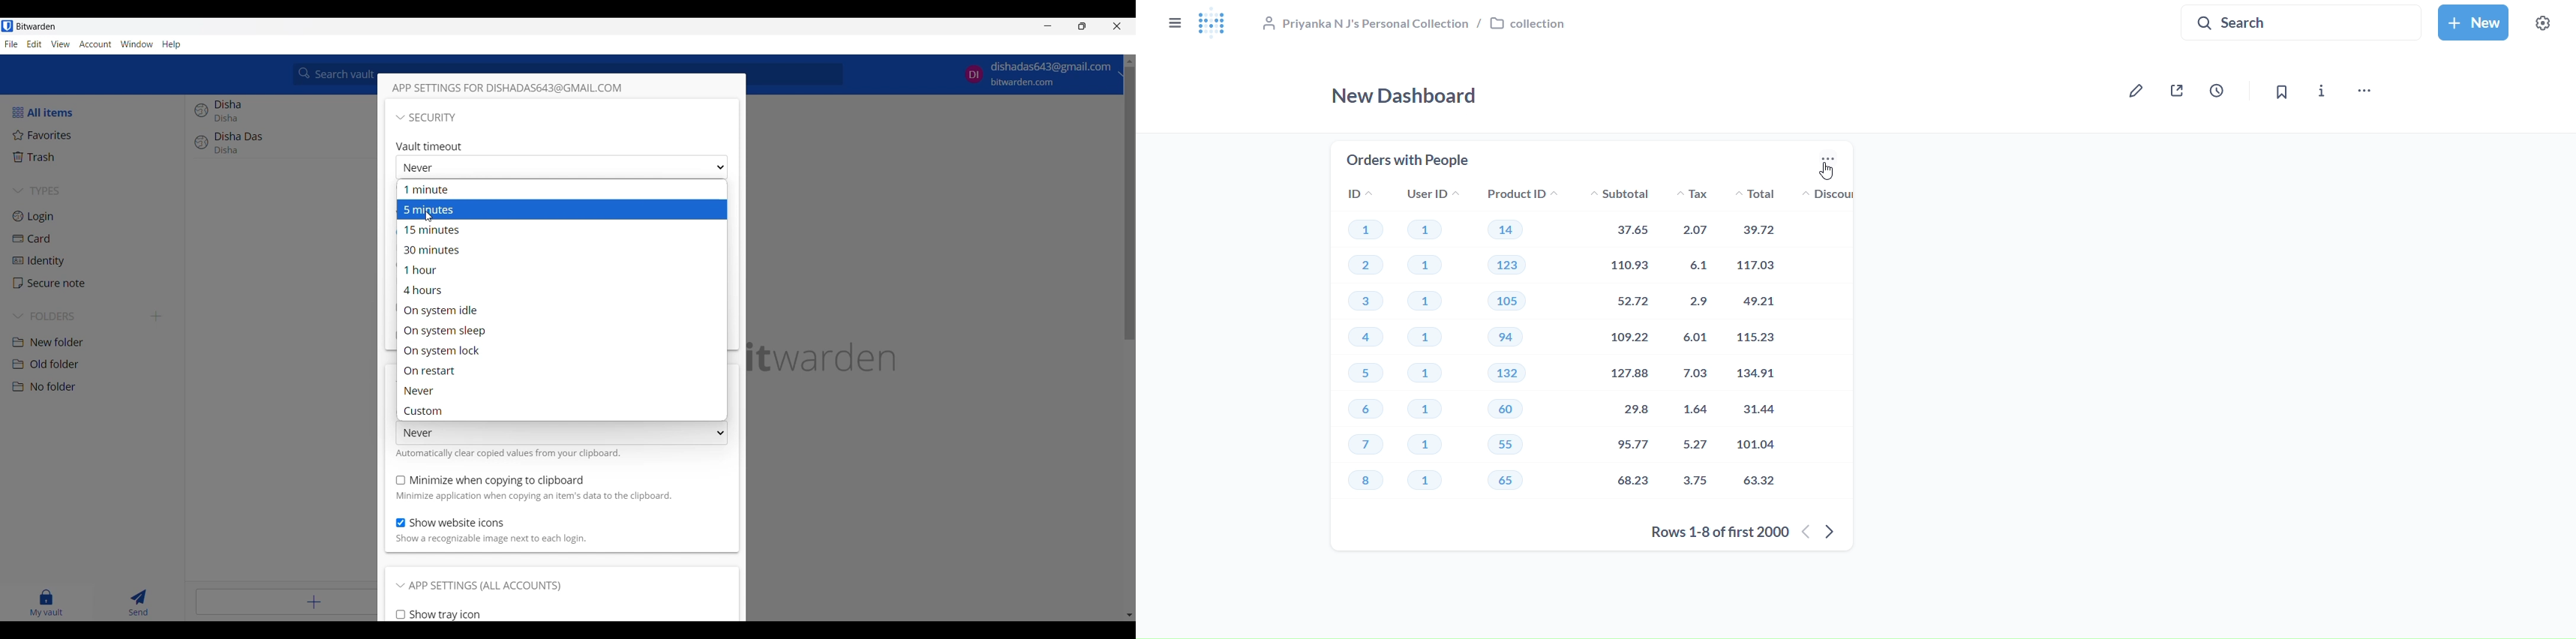 Image resolution: width=2576 pixels, height=644 pixels. Describe the element at coordinates (535, 496) in the screenshot. I see `Description of above toggle` at that location.